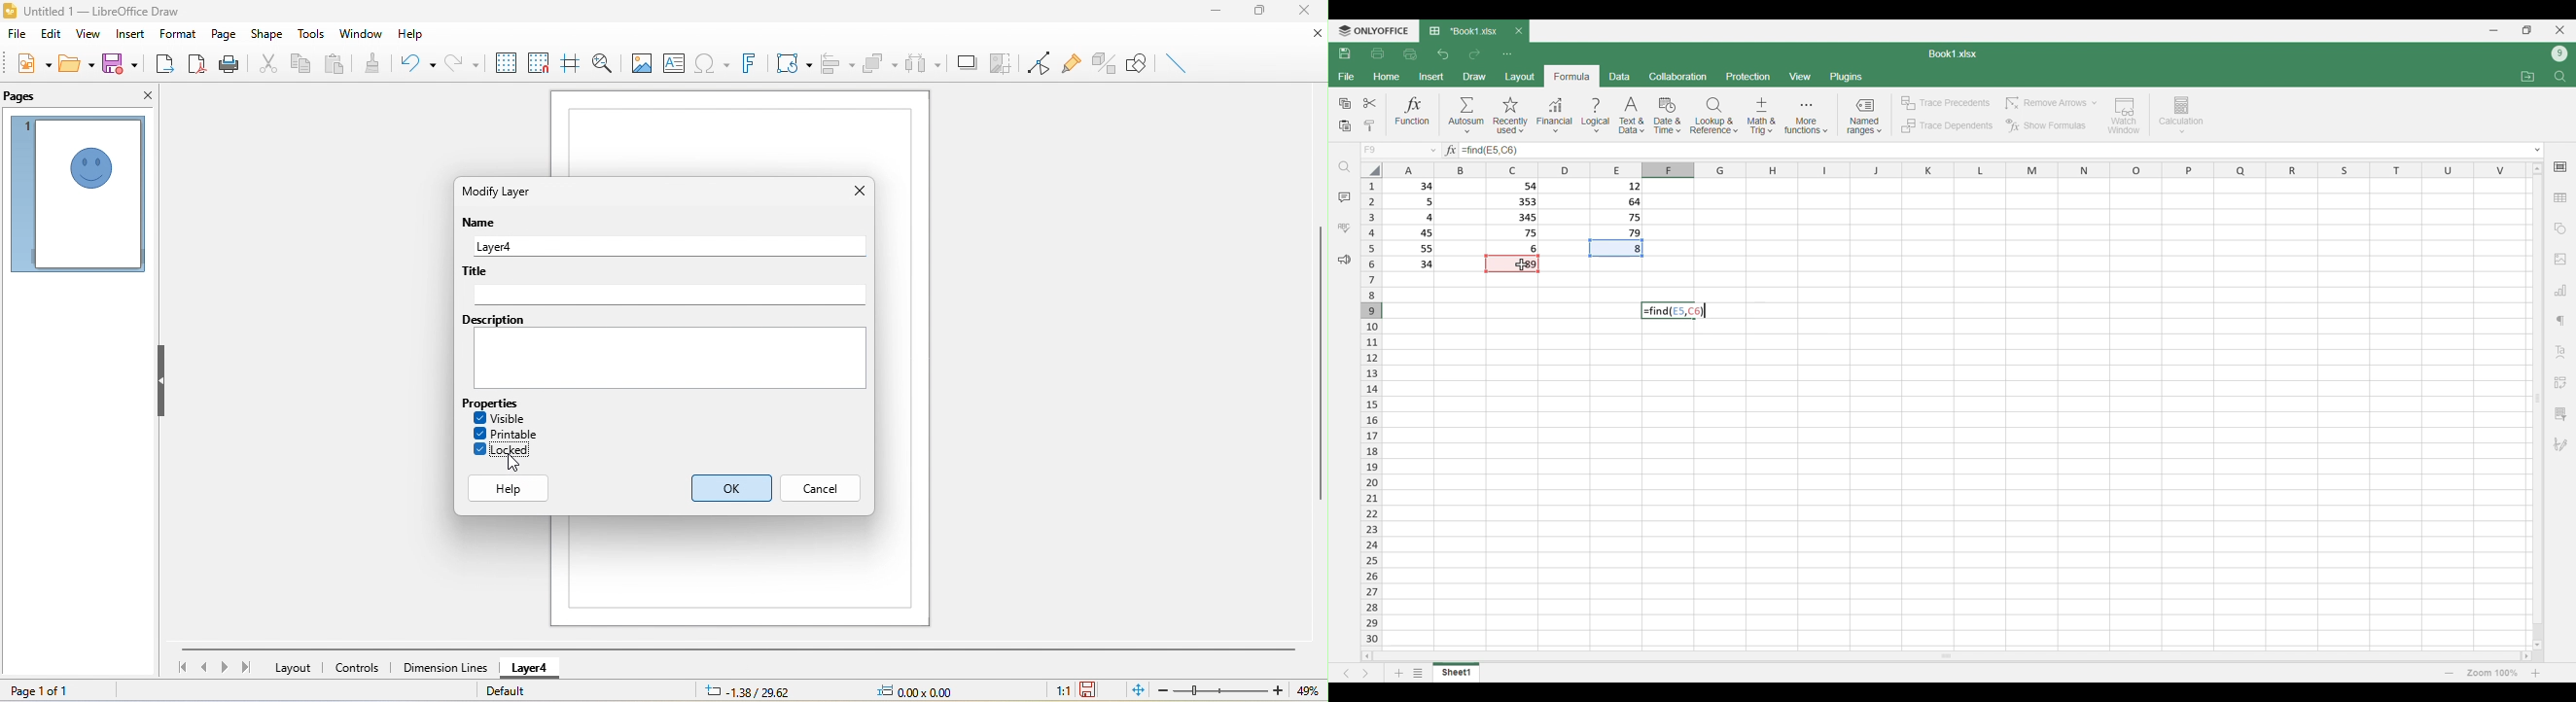 The image size is (2576, 728). I want to click on Funtion, so click(1413, 114).